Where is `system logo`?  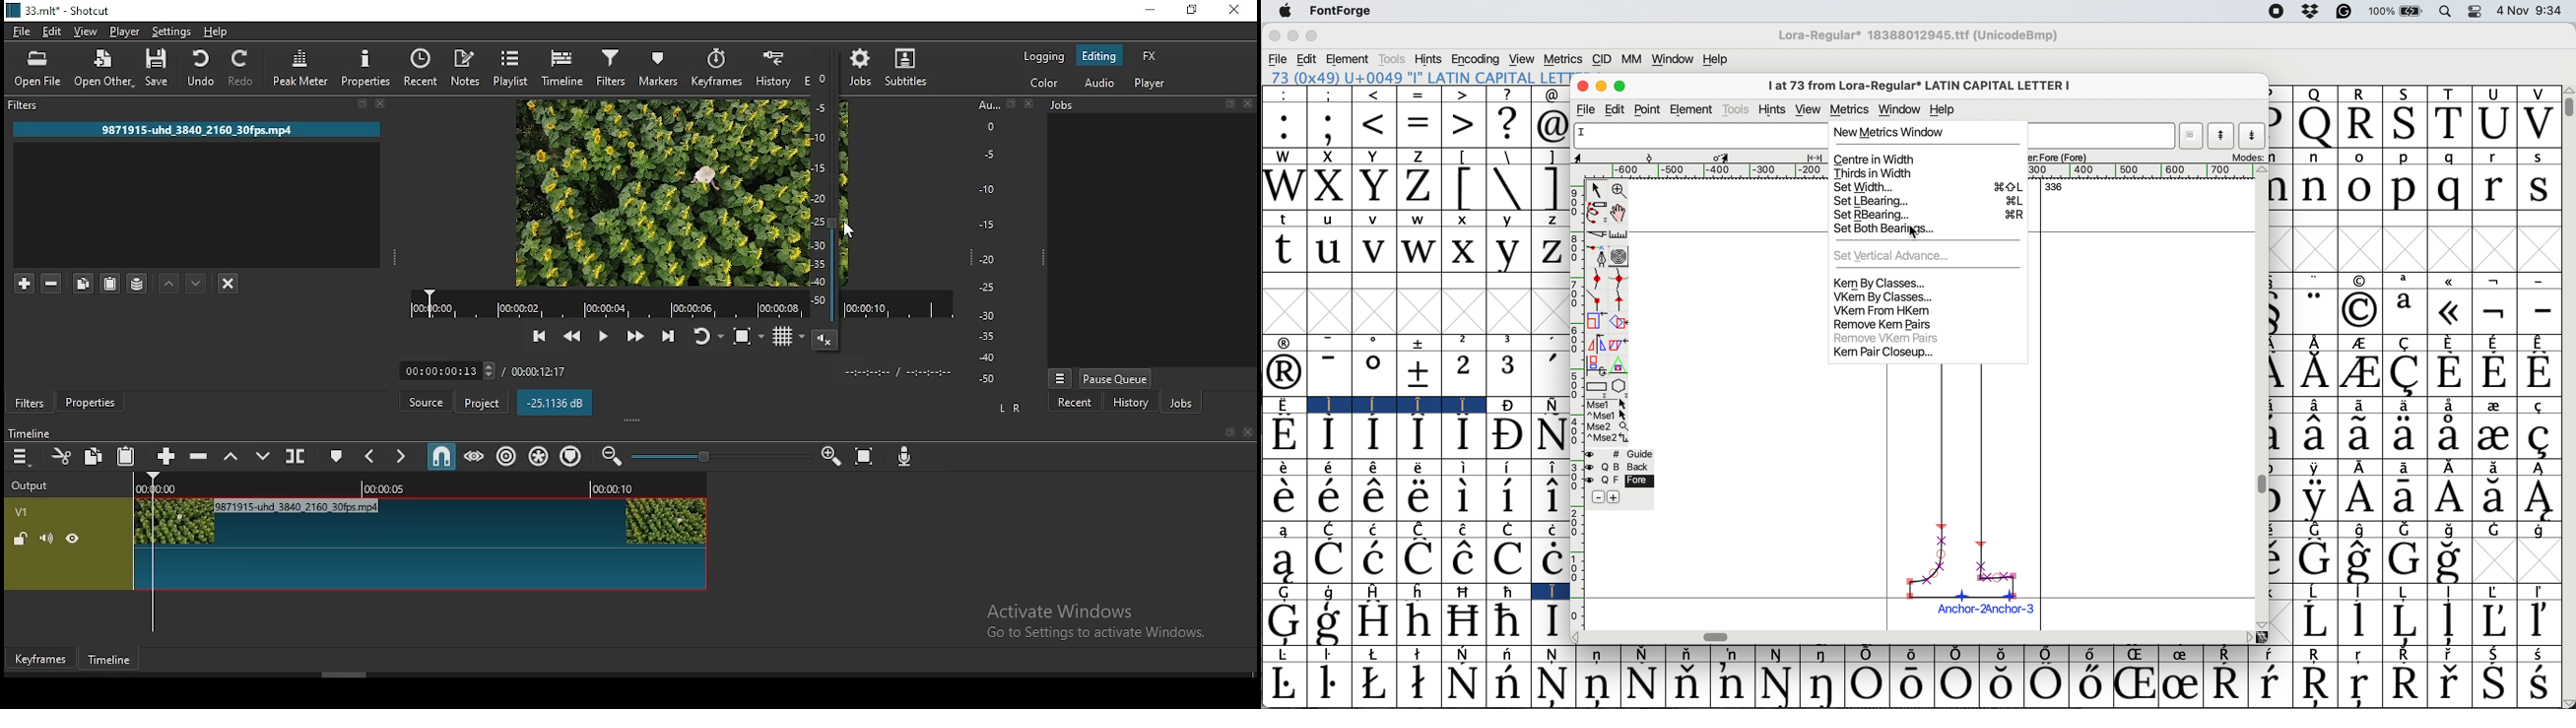
system logo is located at coordinates (1284, 10).